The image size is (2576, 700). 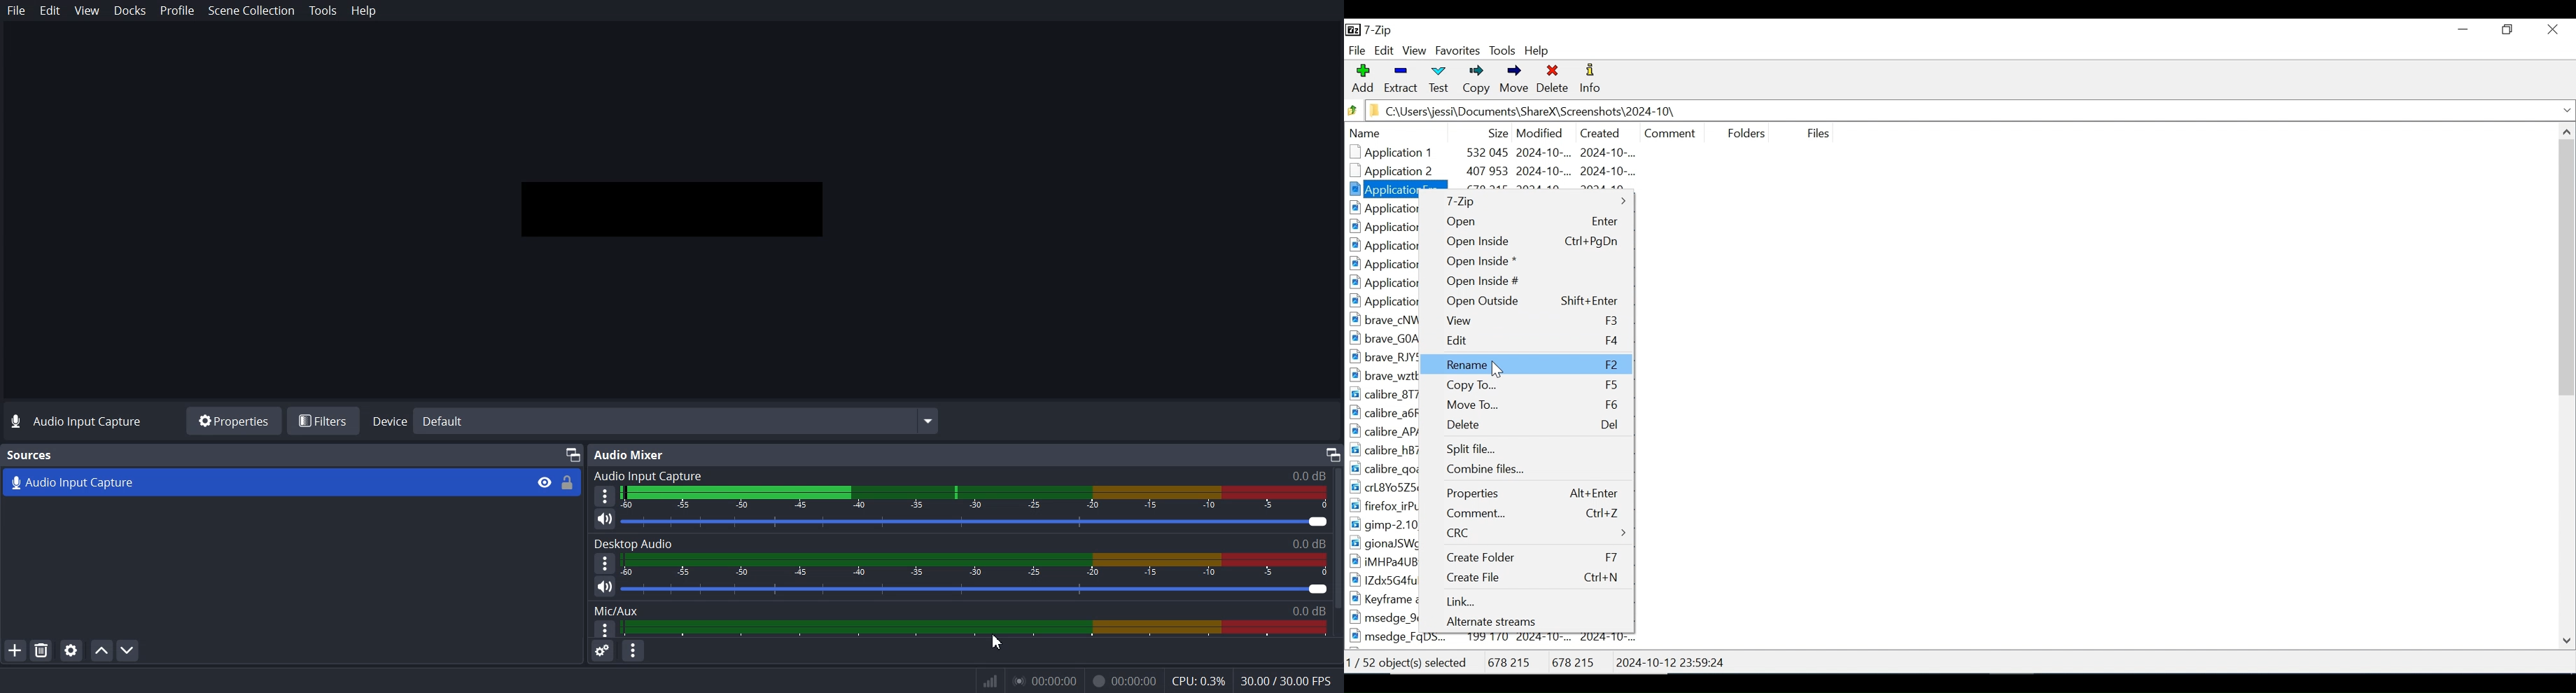 What do you see at coordinates (102, 650) in the screenshot?
I see `Move source up` at bounding box center [102, 650].